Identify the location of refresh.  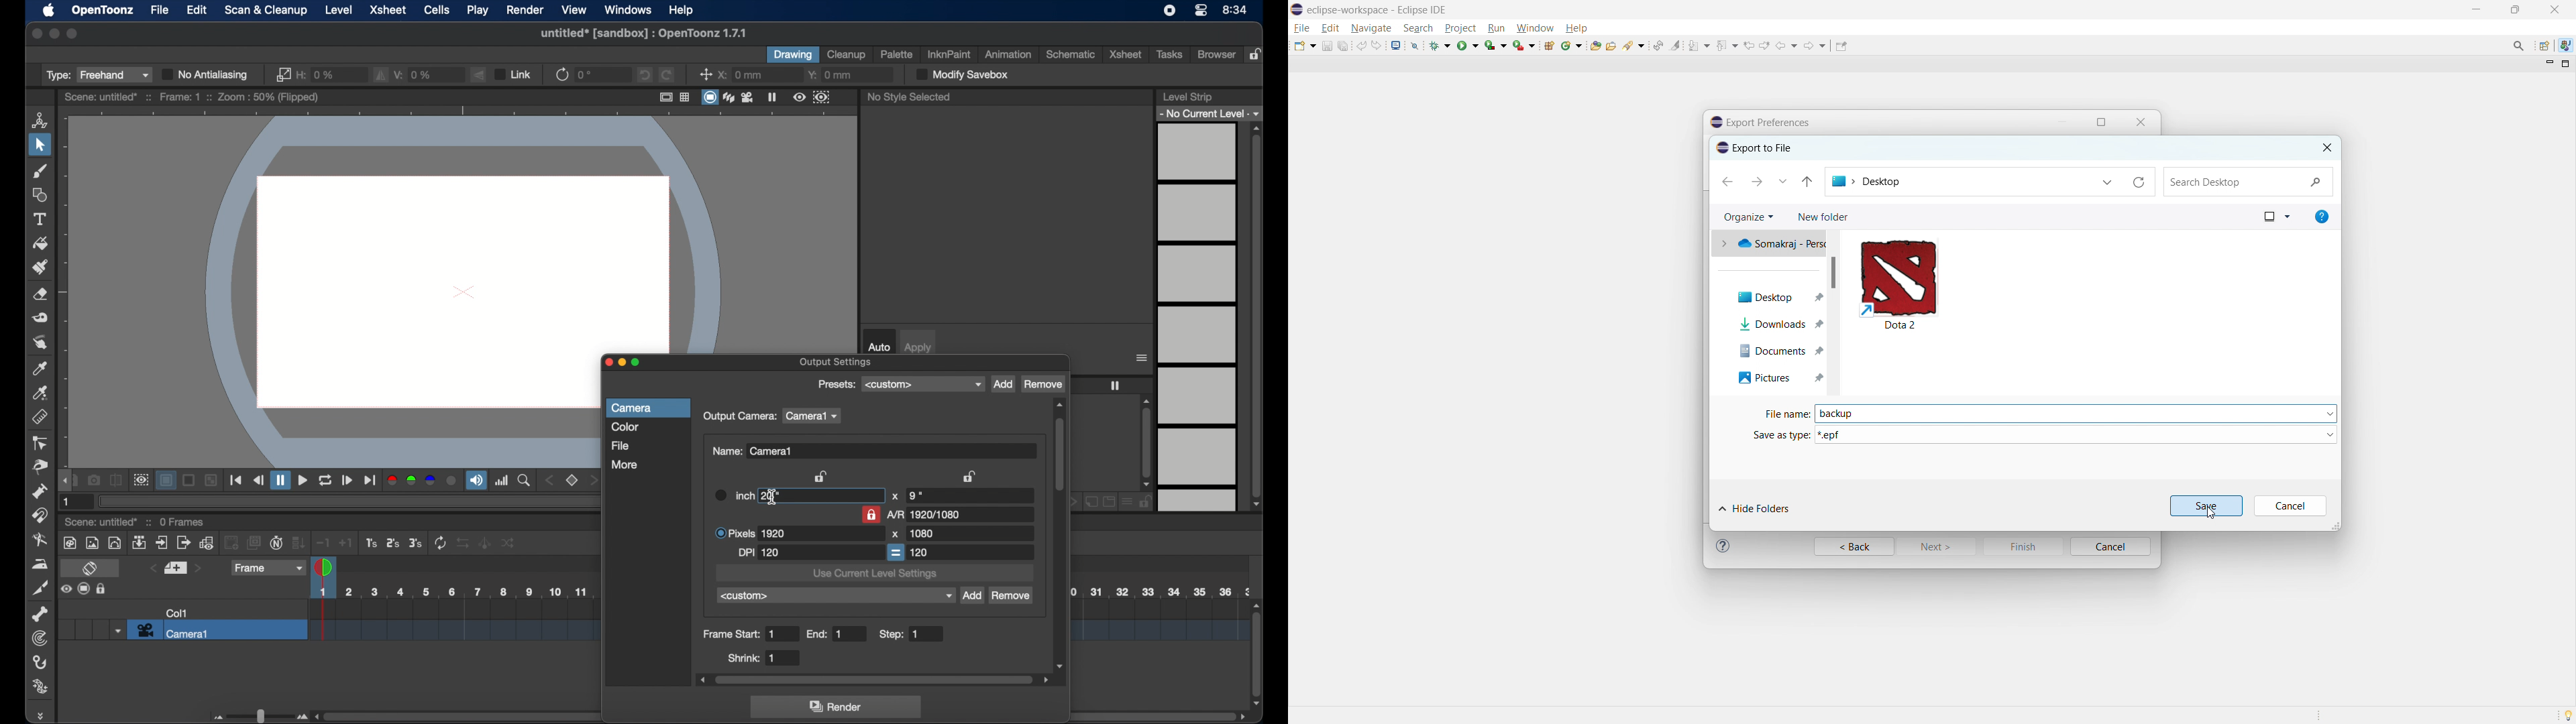
(561, 74).